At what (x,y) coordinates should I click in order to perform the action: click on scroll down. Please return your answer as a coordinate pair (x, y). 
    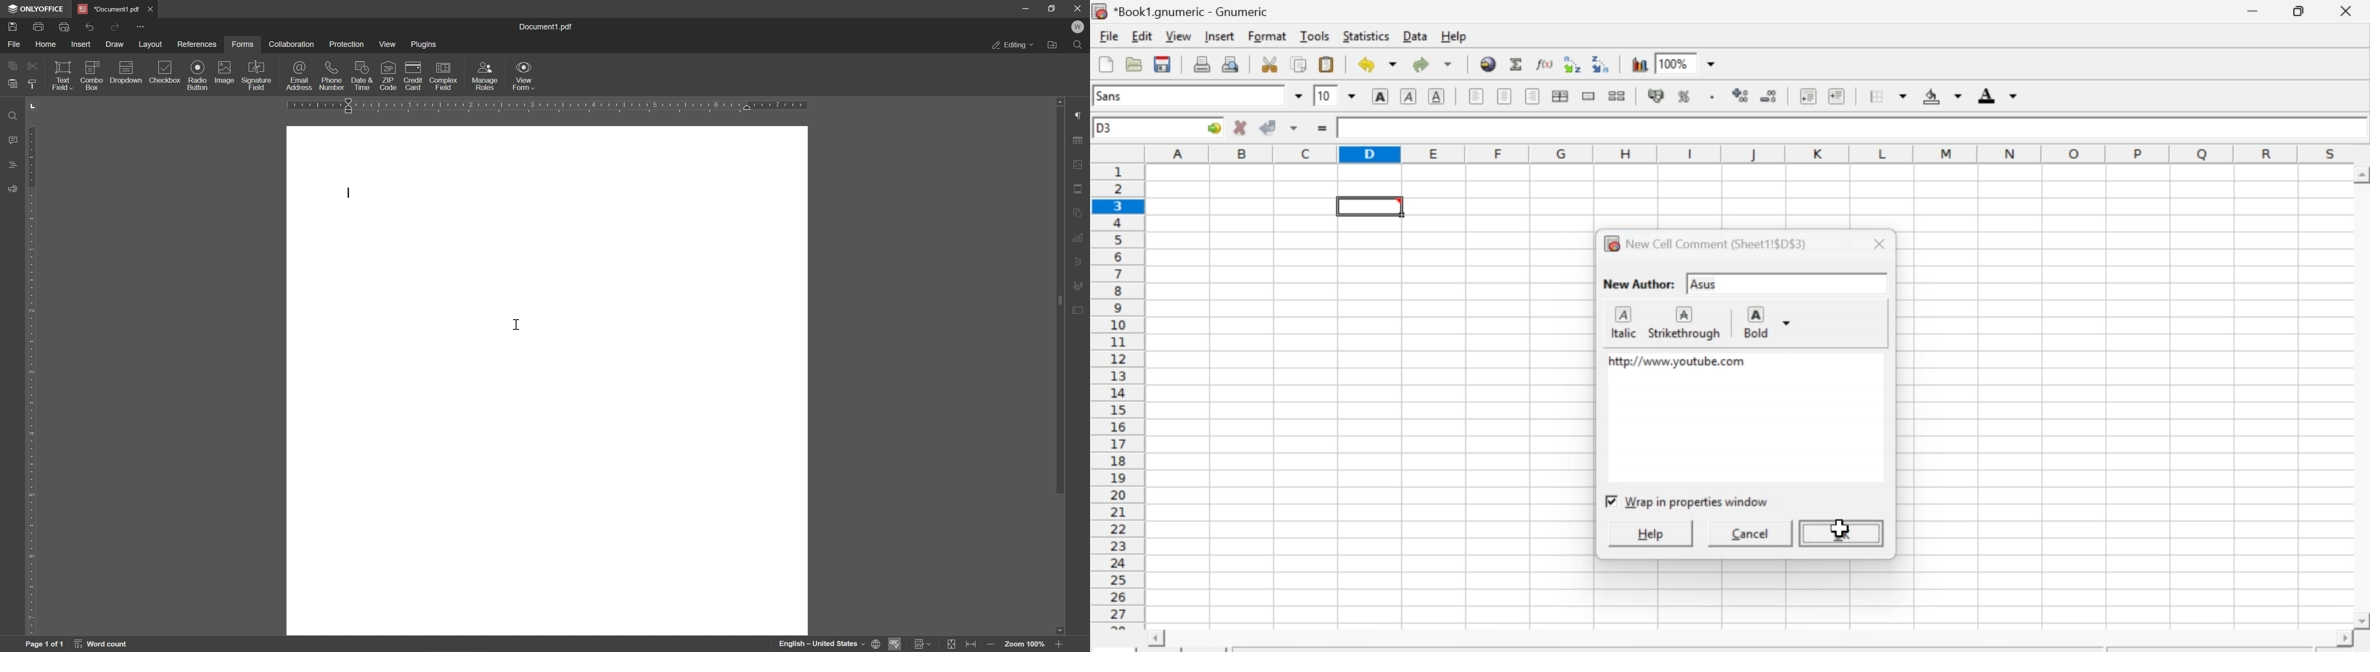
    Looking at the image, I should click on (1062, 629).